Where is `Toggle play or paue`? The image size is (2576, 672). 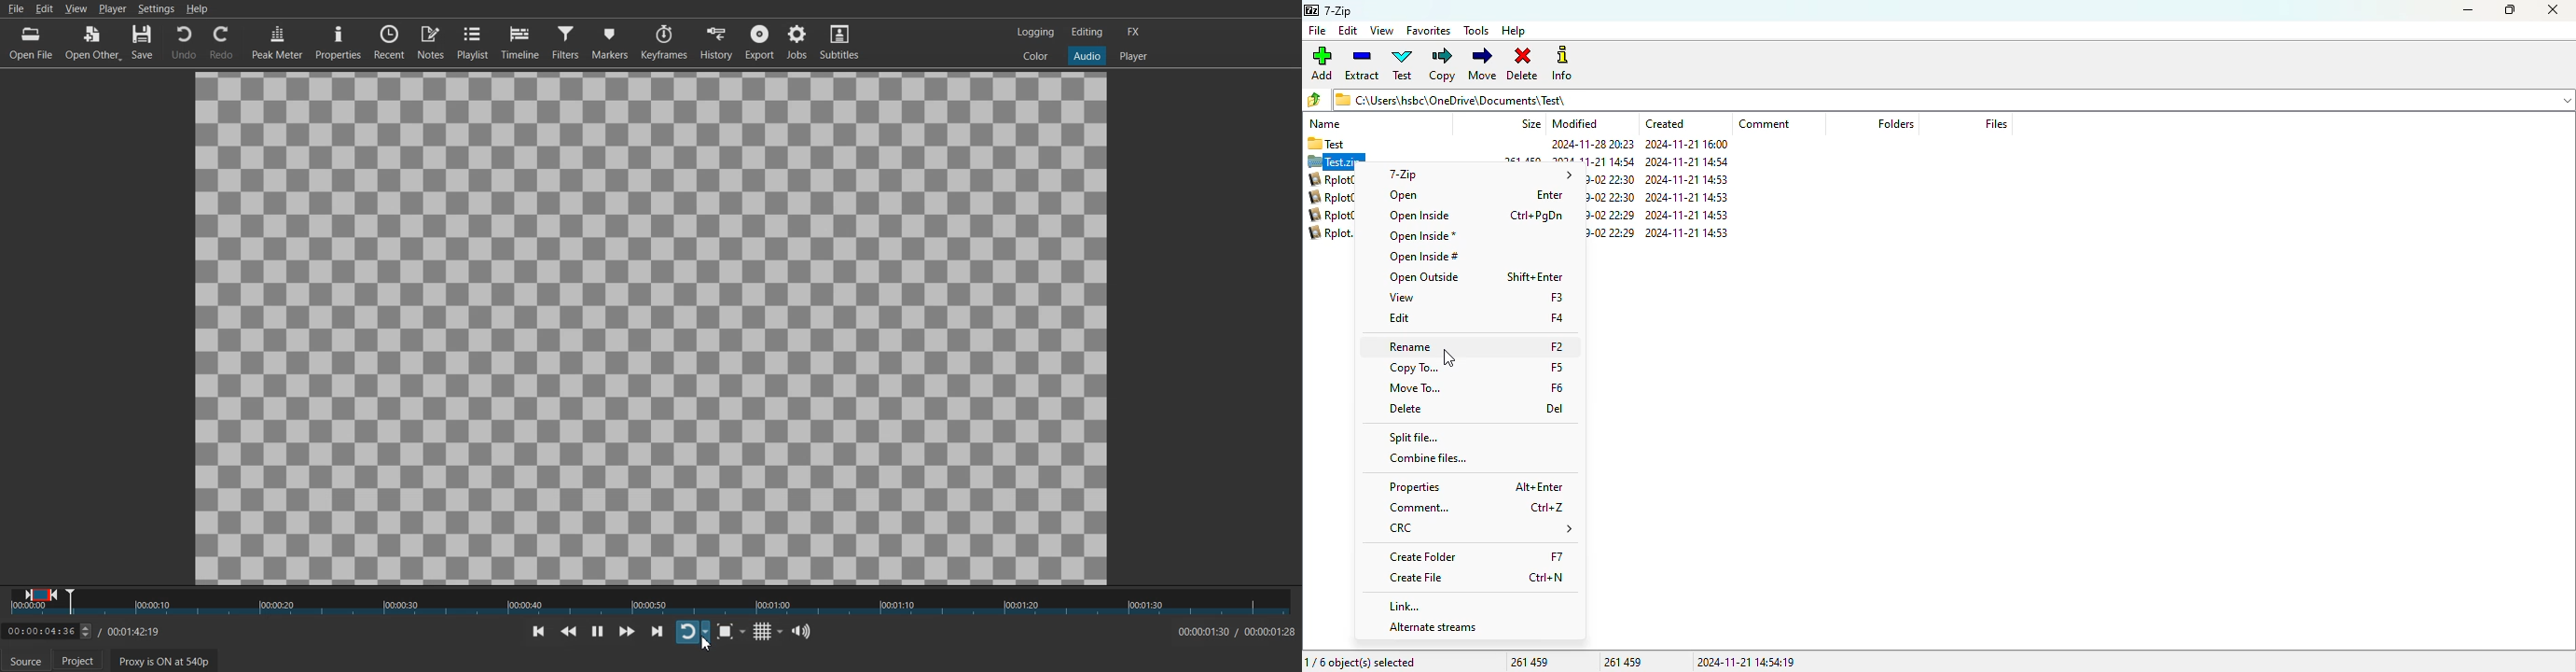
Toggle play or paue is located at coordinates (597, 631).